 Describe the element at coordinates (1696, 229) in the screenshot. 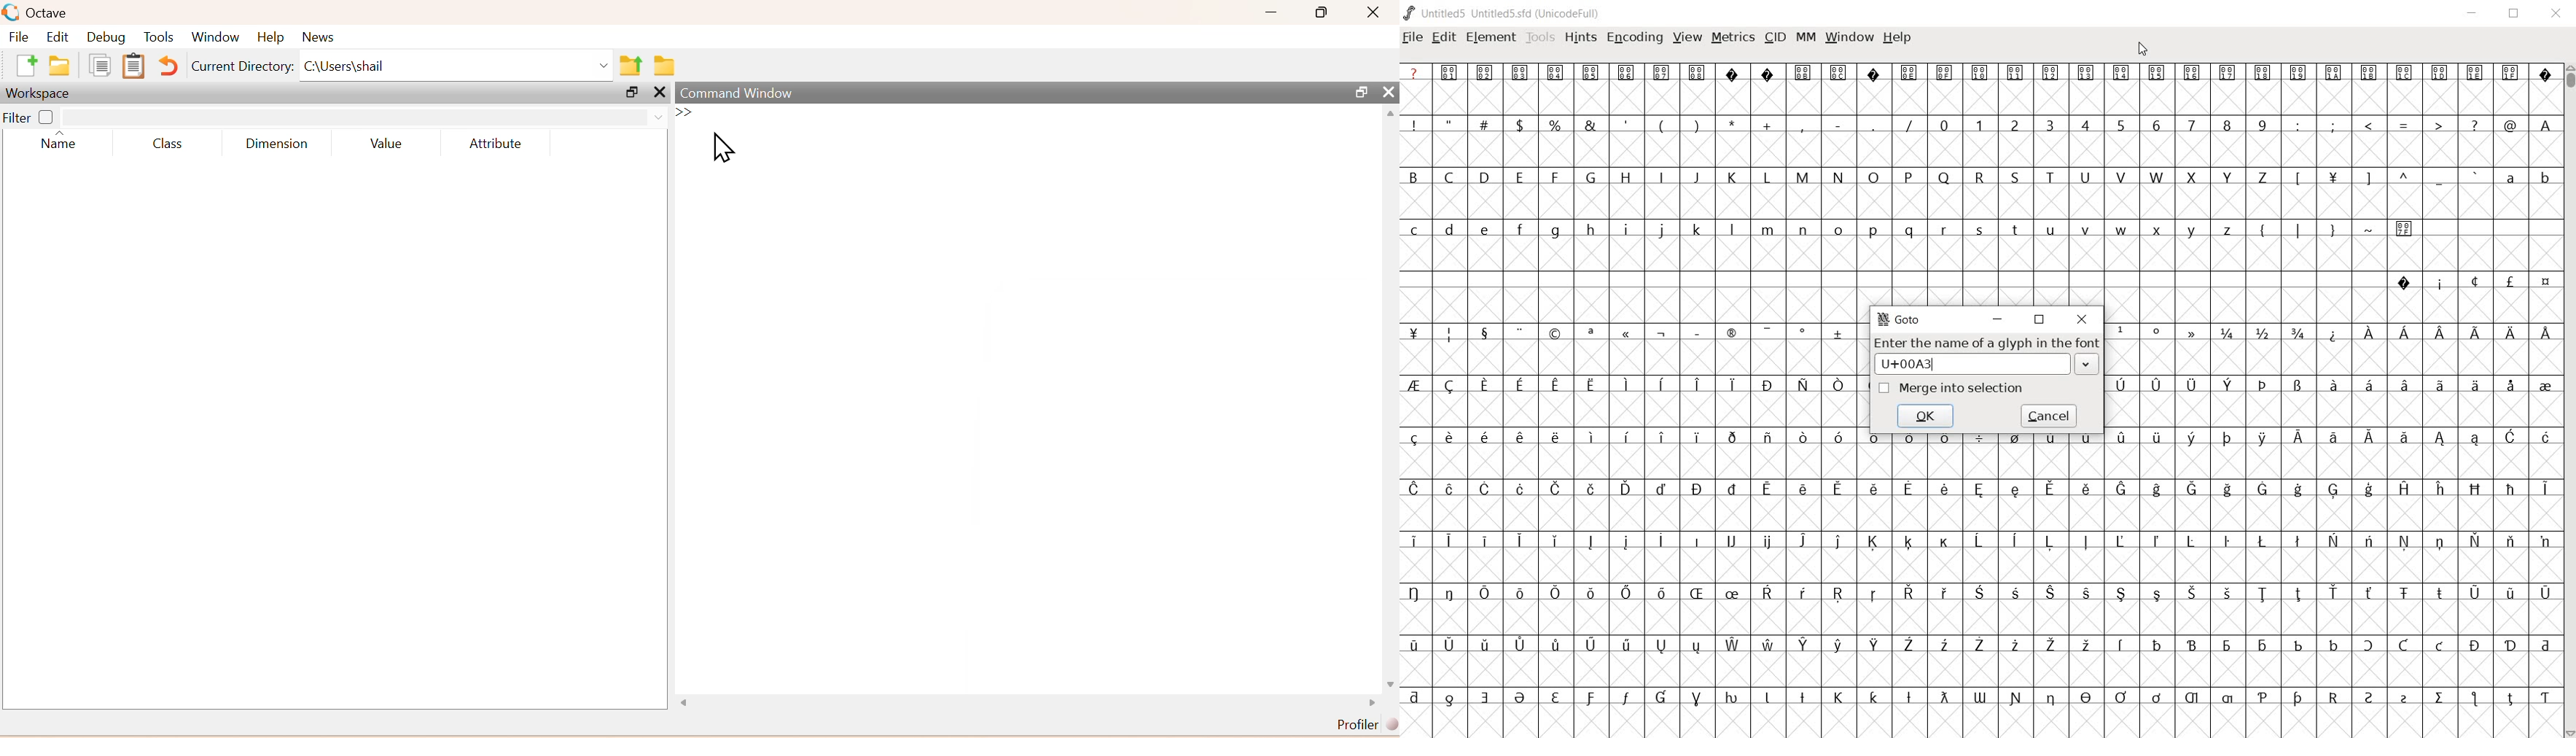

I see `k` at that location.